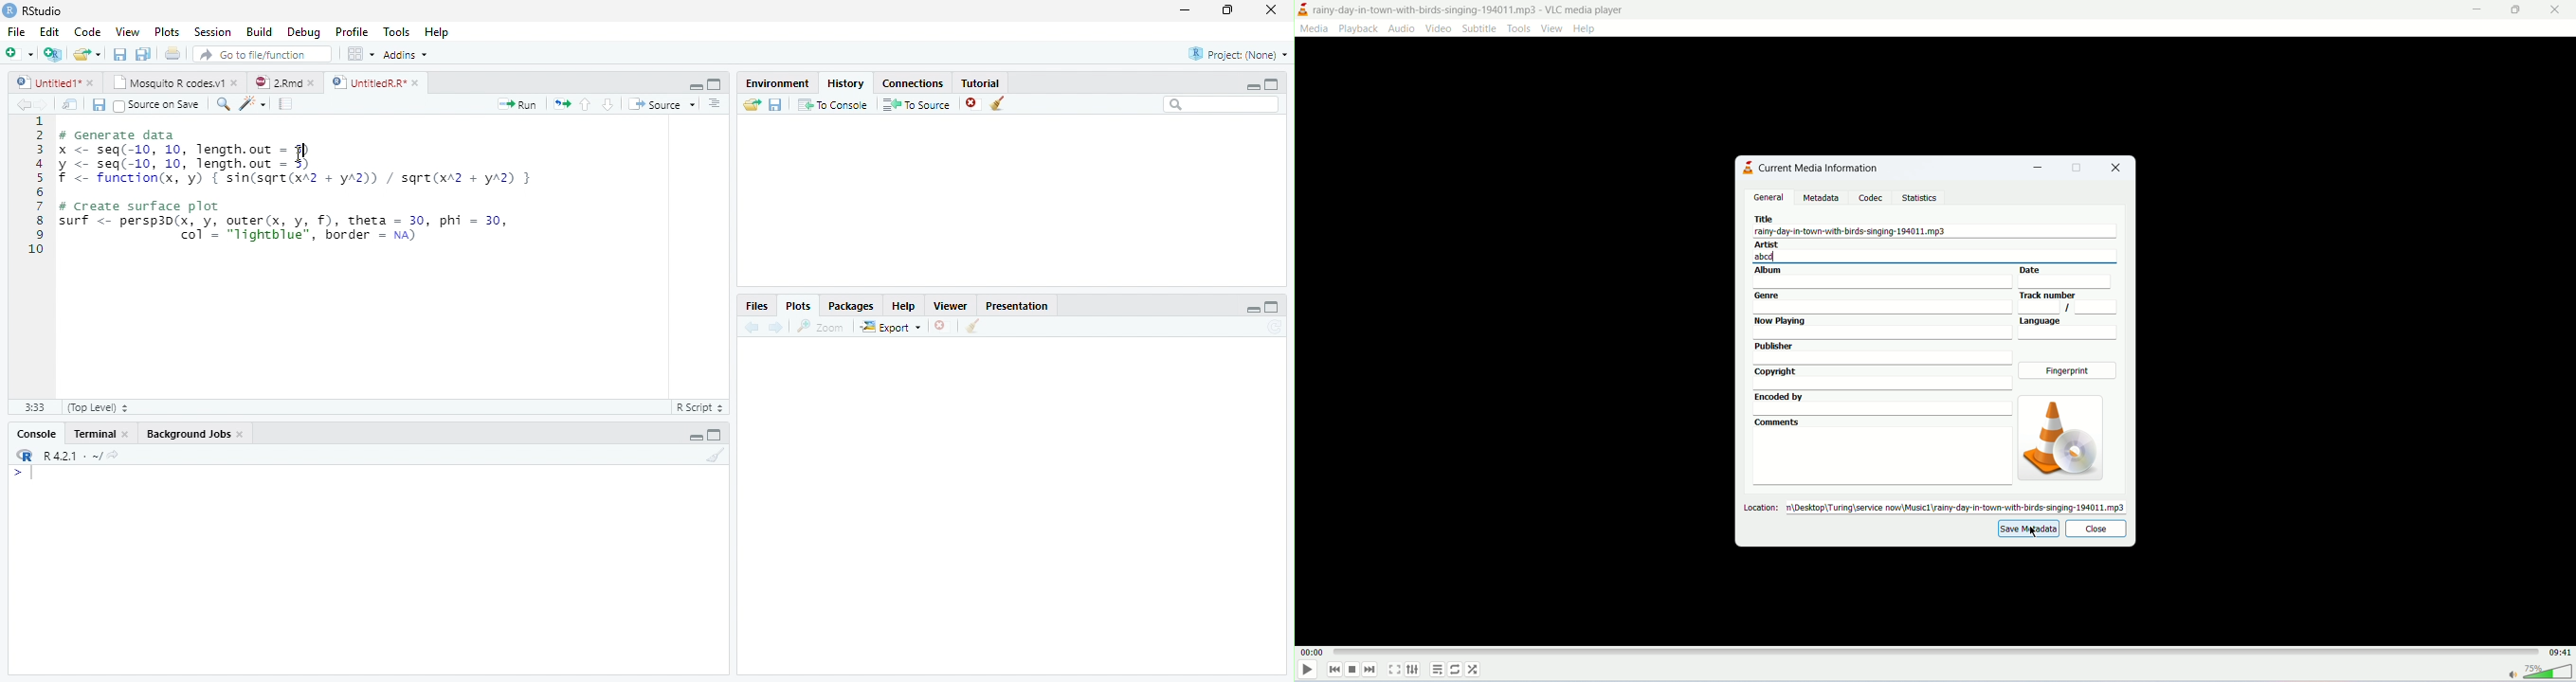 Image resolution: width=2576 pixels, height=700 pixels. What do you see at coordinates (35, 407) in the screenshot?
I see `1:1` at bounding box center [35, 407].